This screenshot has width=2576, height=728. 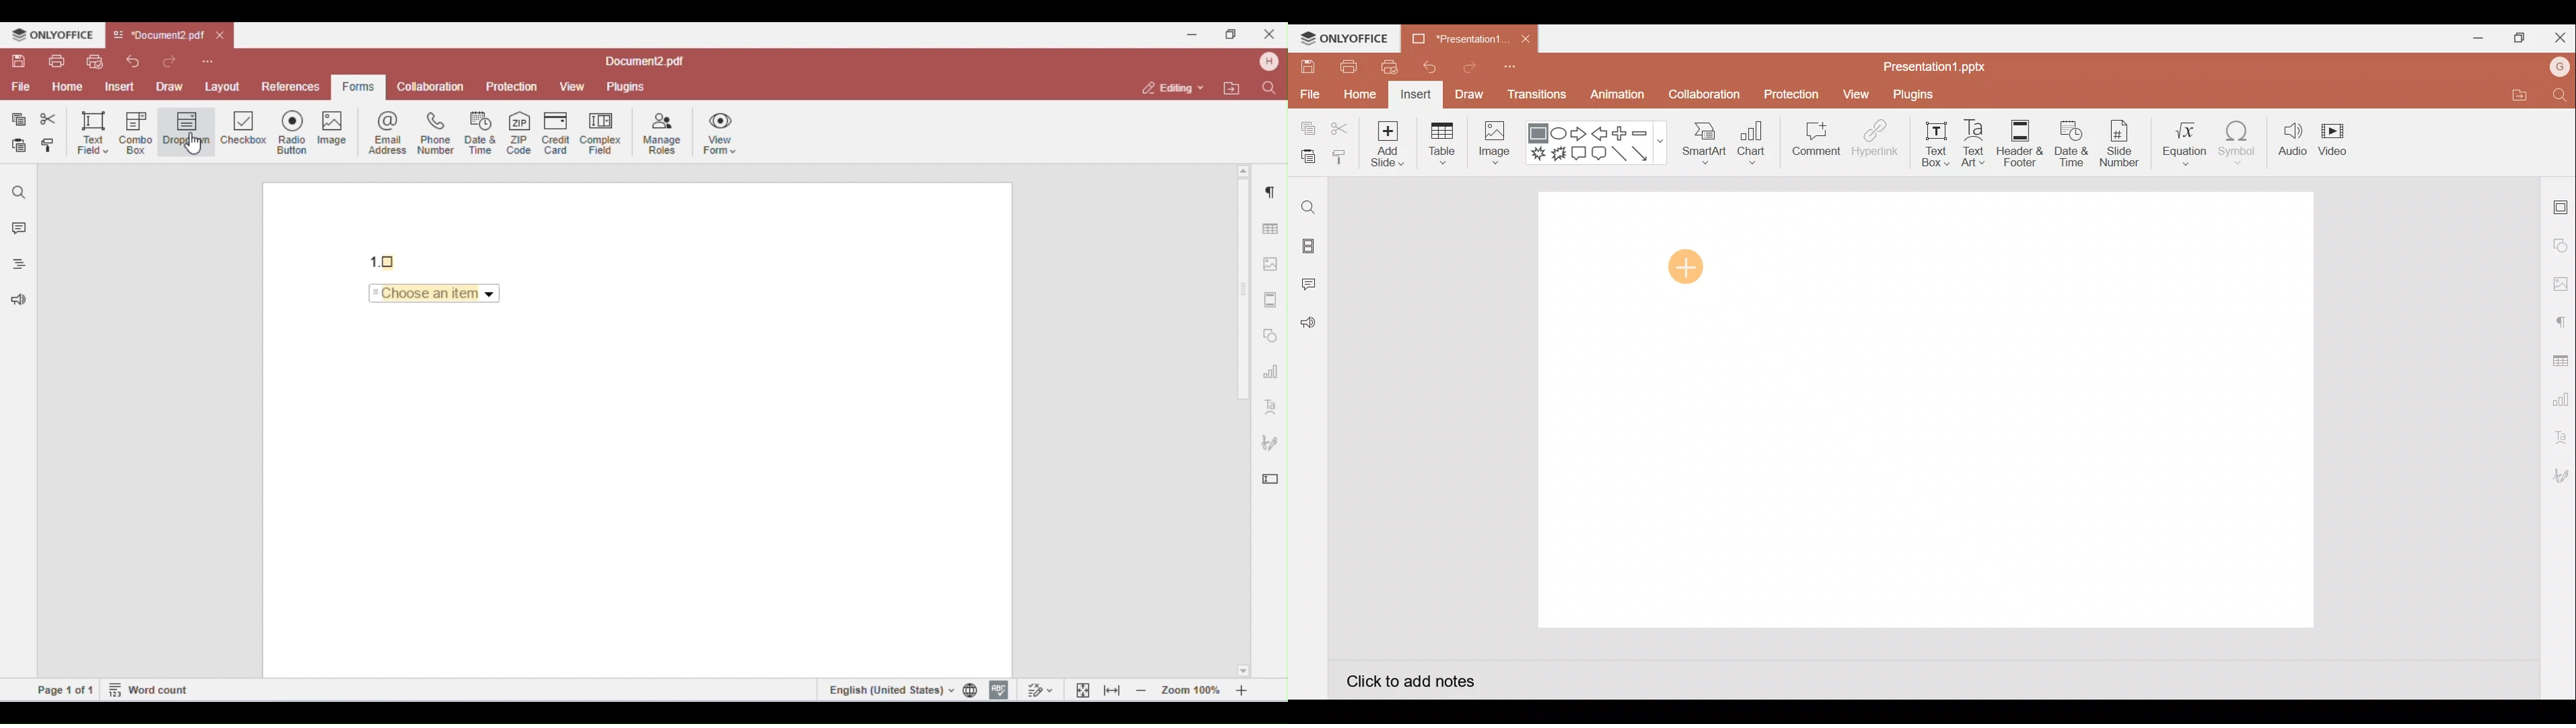 What do you see at coordinates (1619, 154) in the screenshot?
I see `Line` at bounding box center [1619, 154].